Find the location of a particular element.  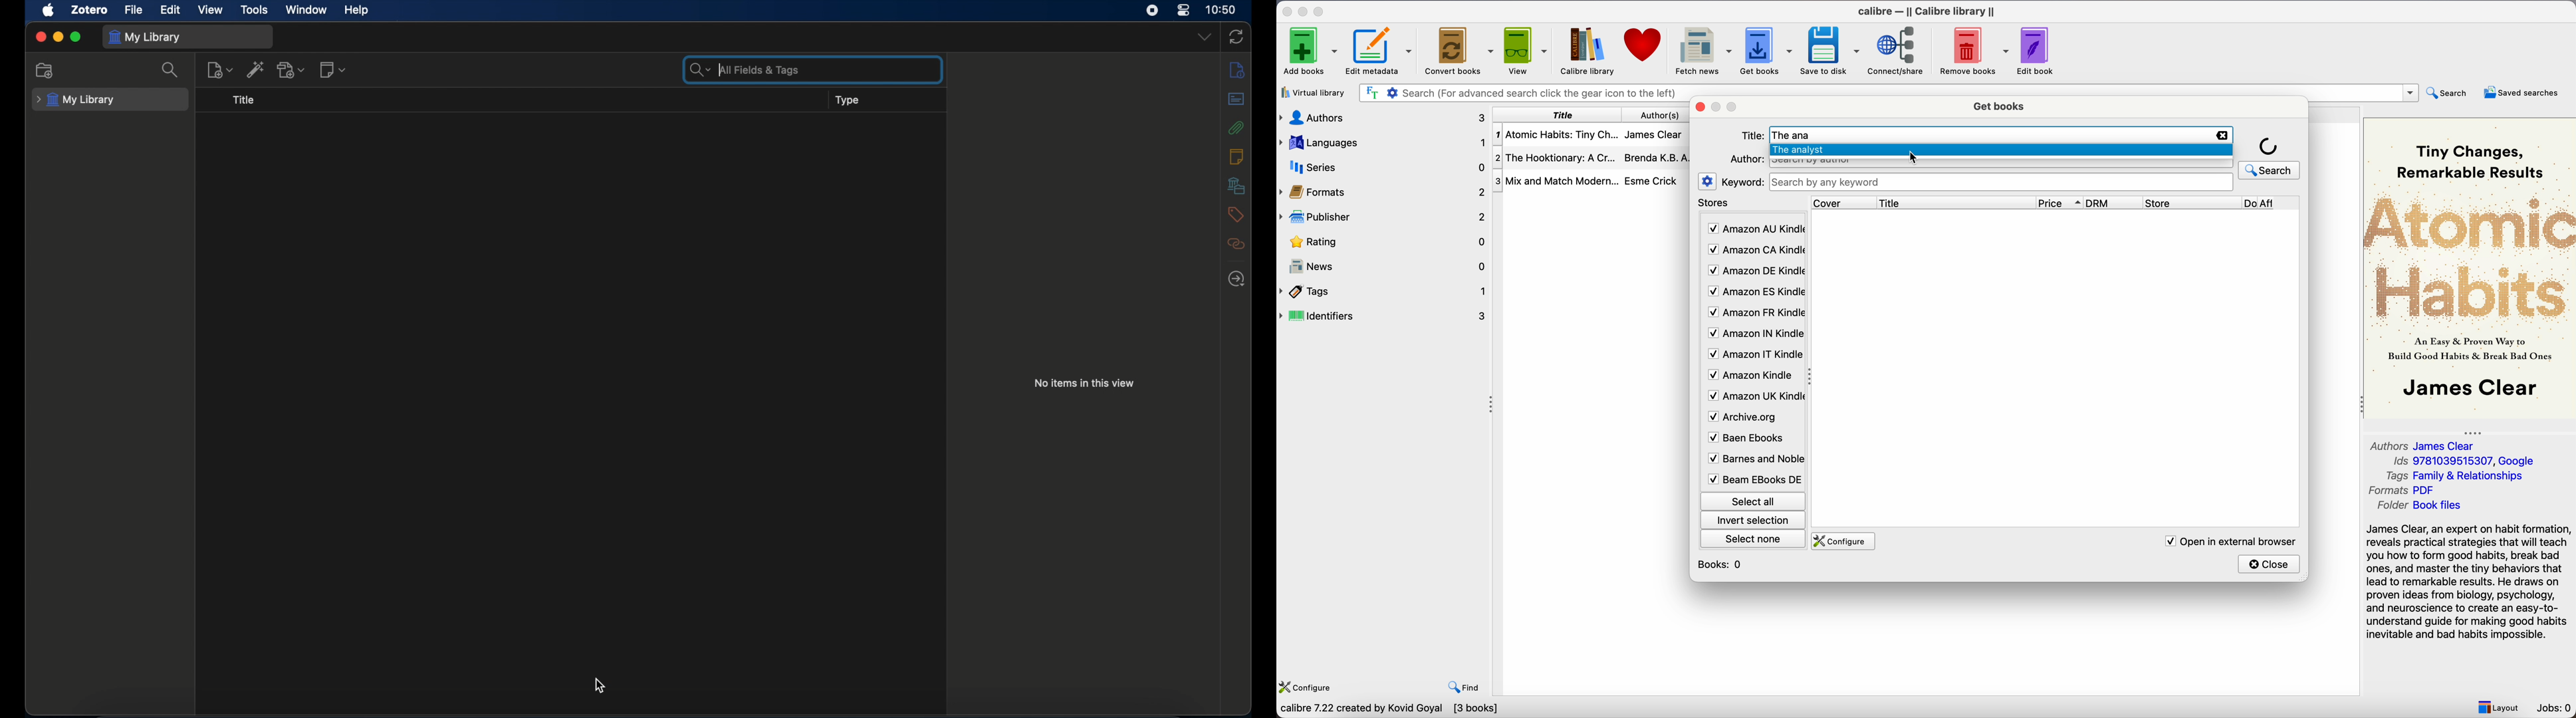

notes is located at coordinates (1237, 156).